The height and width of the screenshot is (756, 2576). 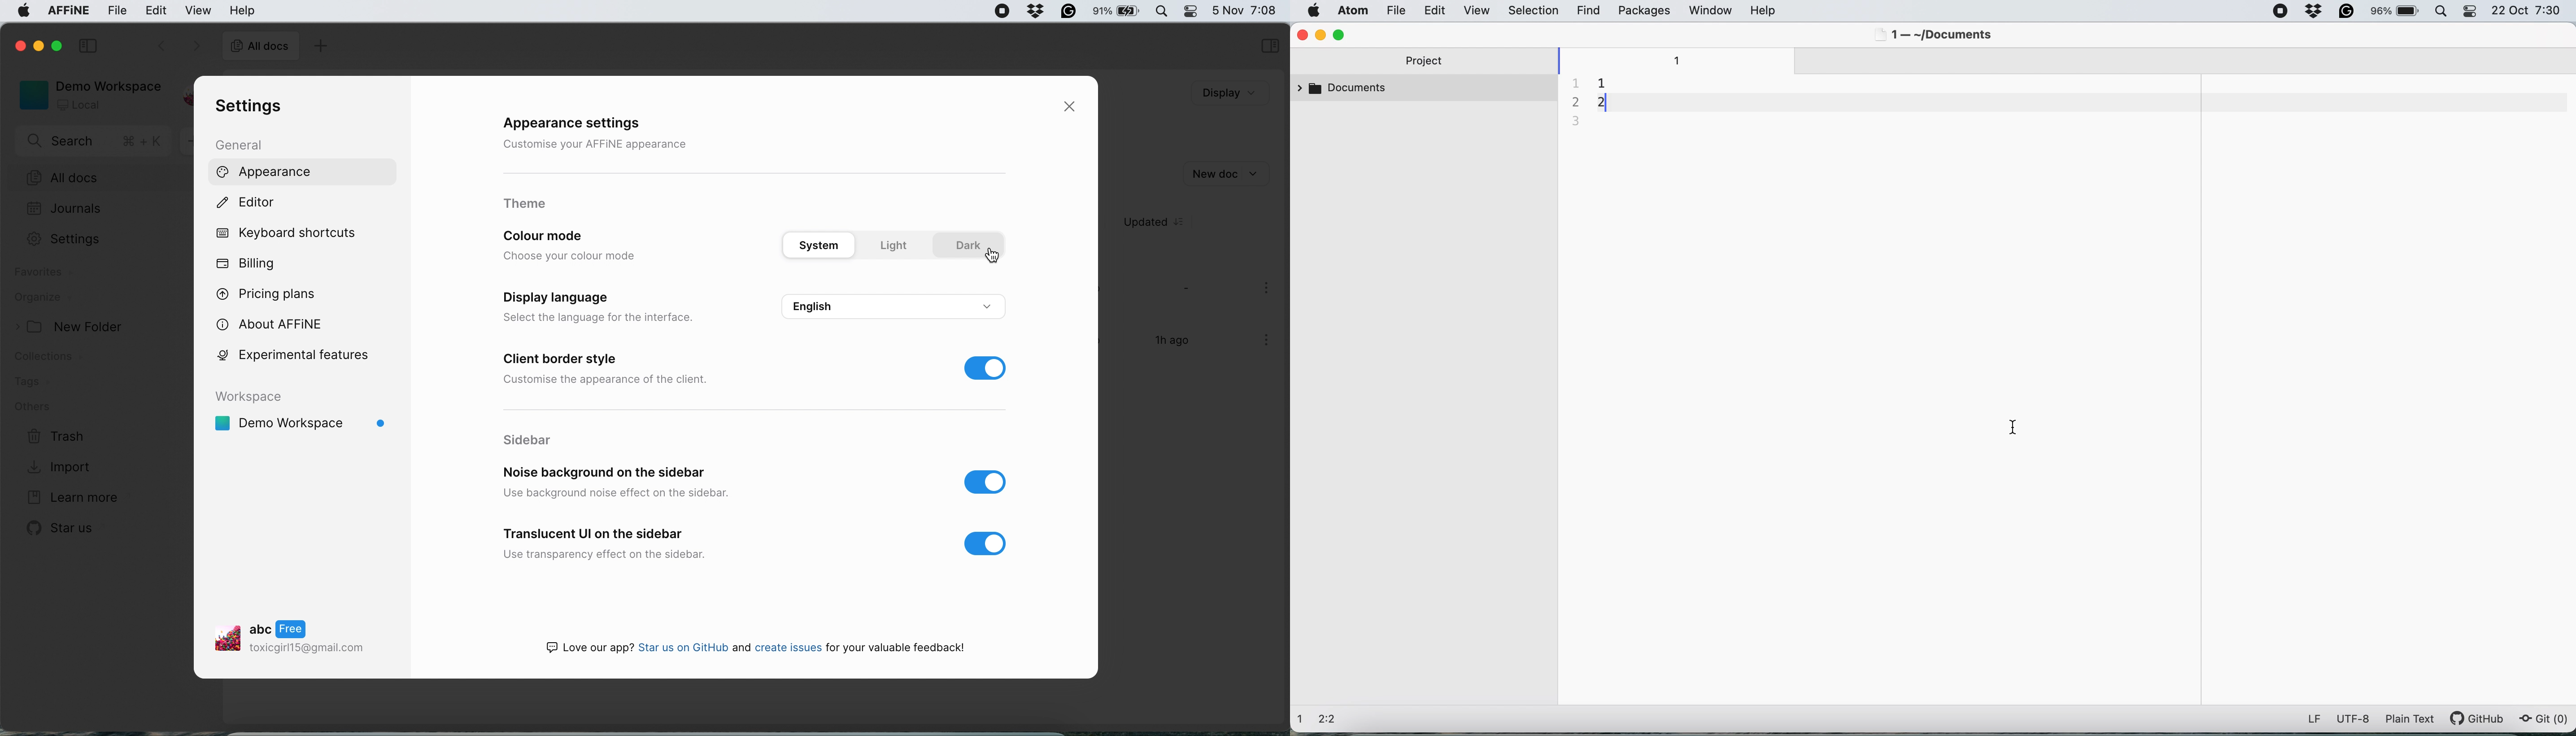 I want to click on sidebar, so click(x=529, y=439).